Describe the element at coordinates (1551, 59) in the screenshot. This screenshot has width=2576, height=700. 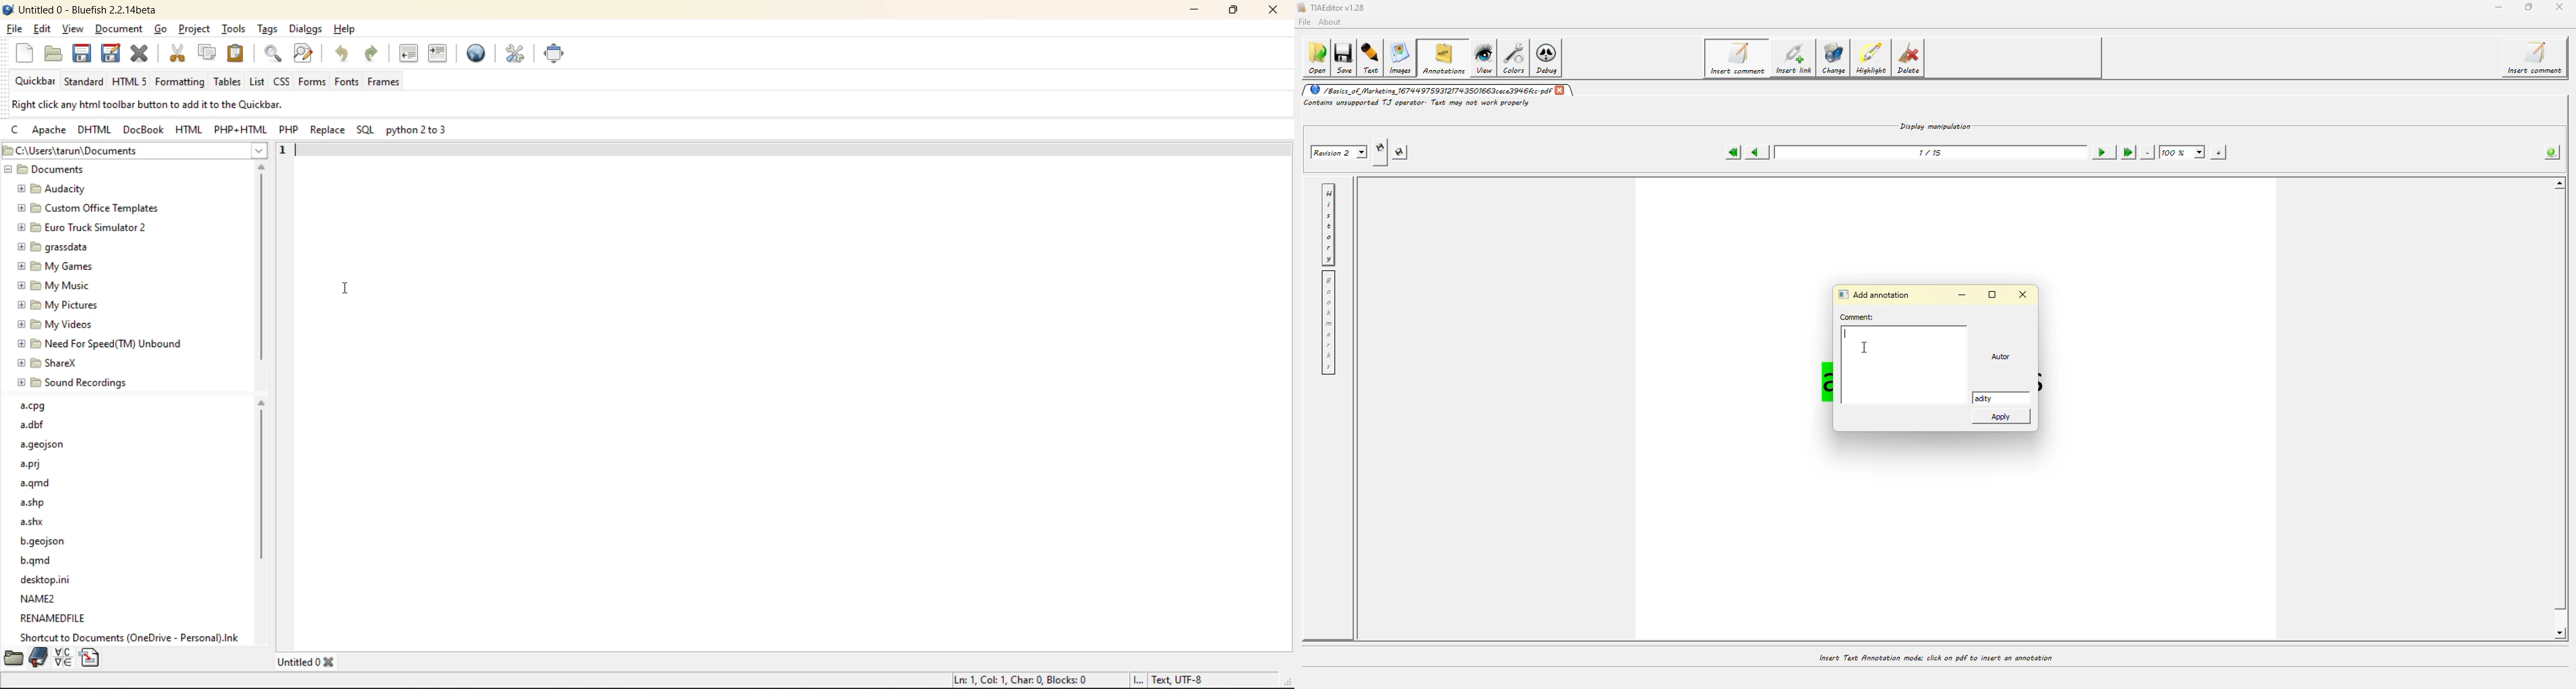
I see `debug` at that location.